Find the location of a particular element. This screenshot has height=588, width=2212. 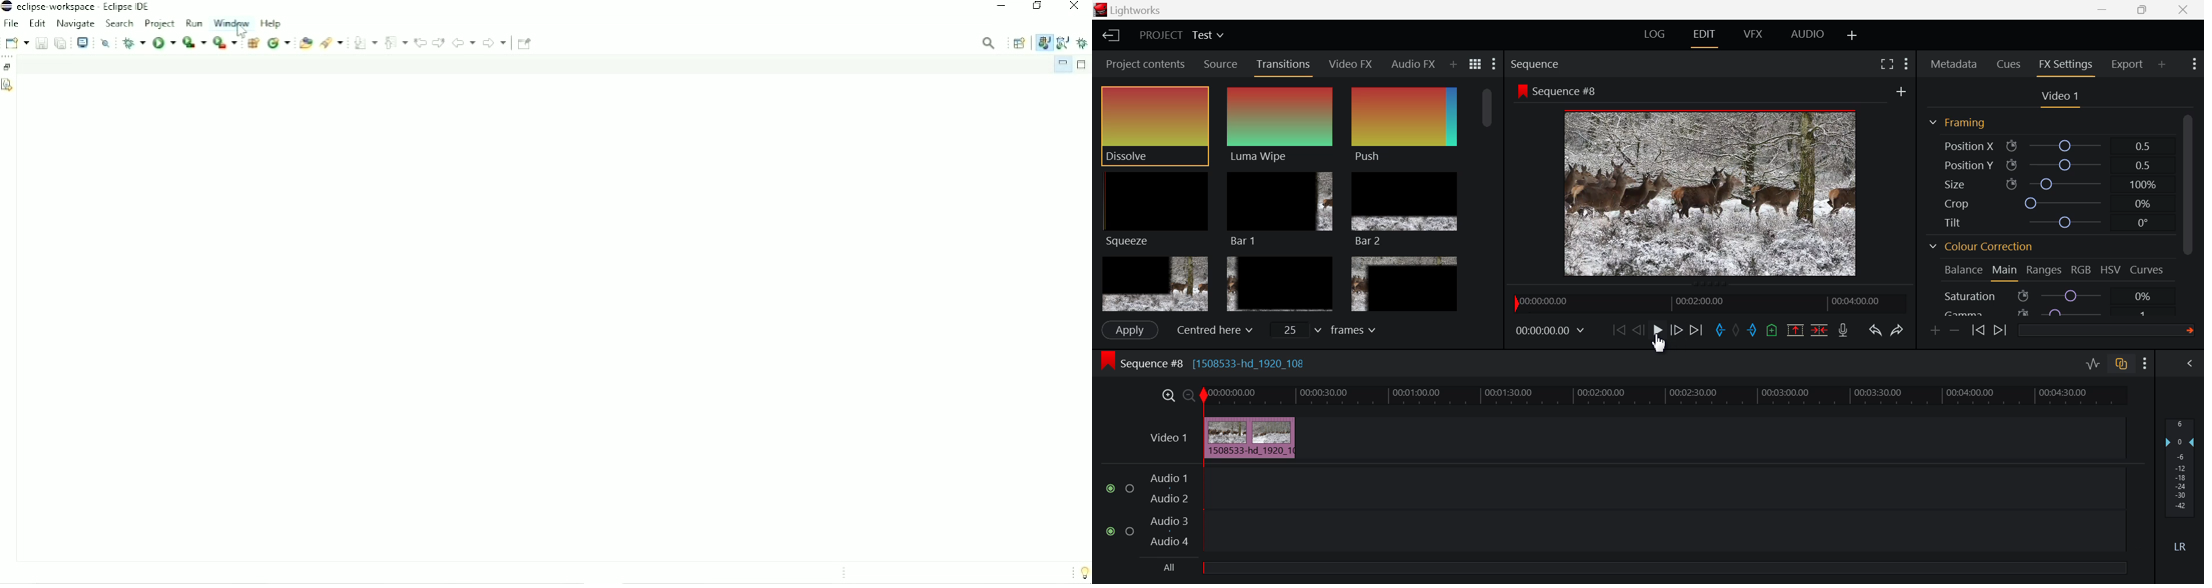

Close is located at coordinates (2181, 10).